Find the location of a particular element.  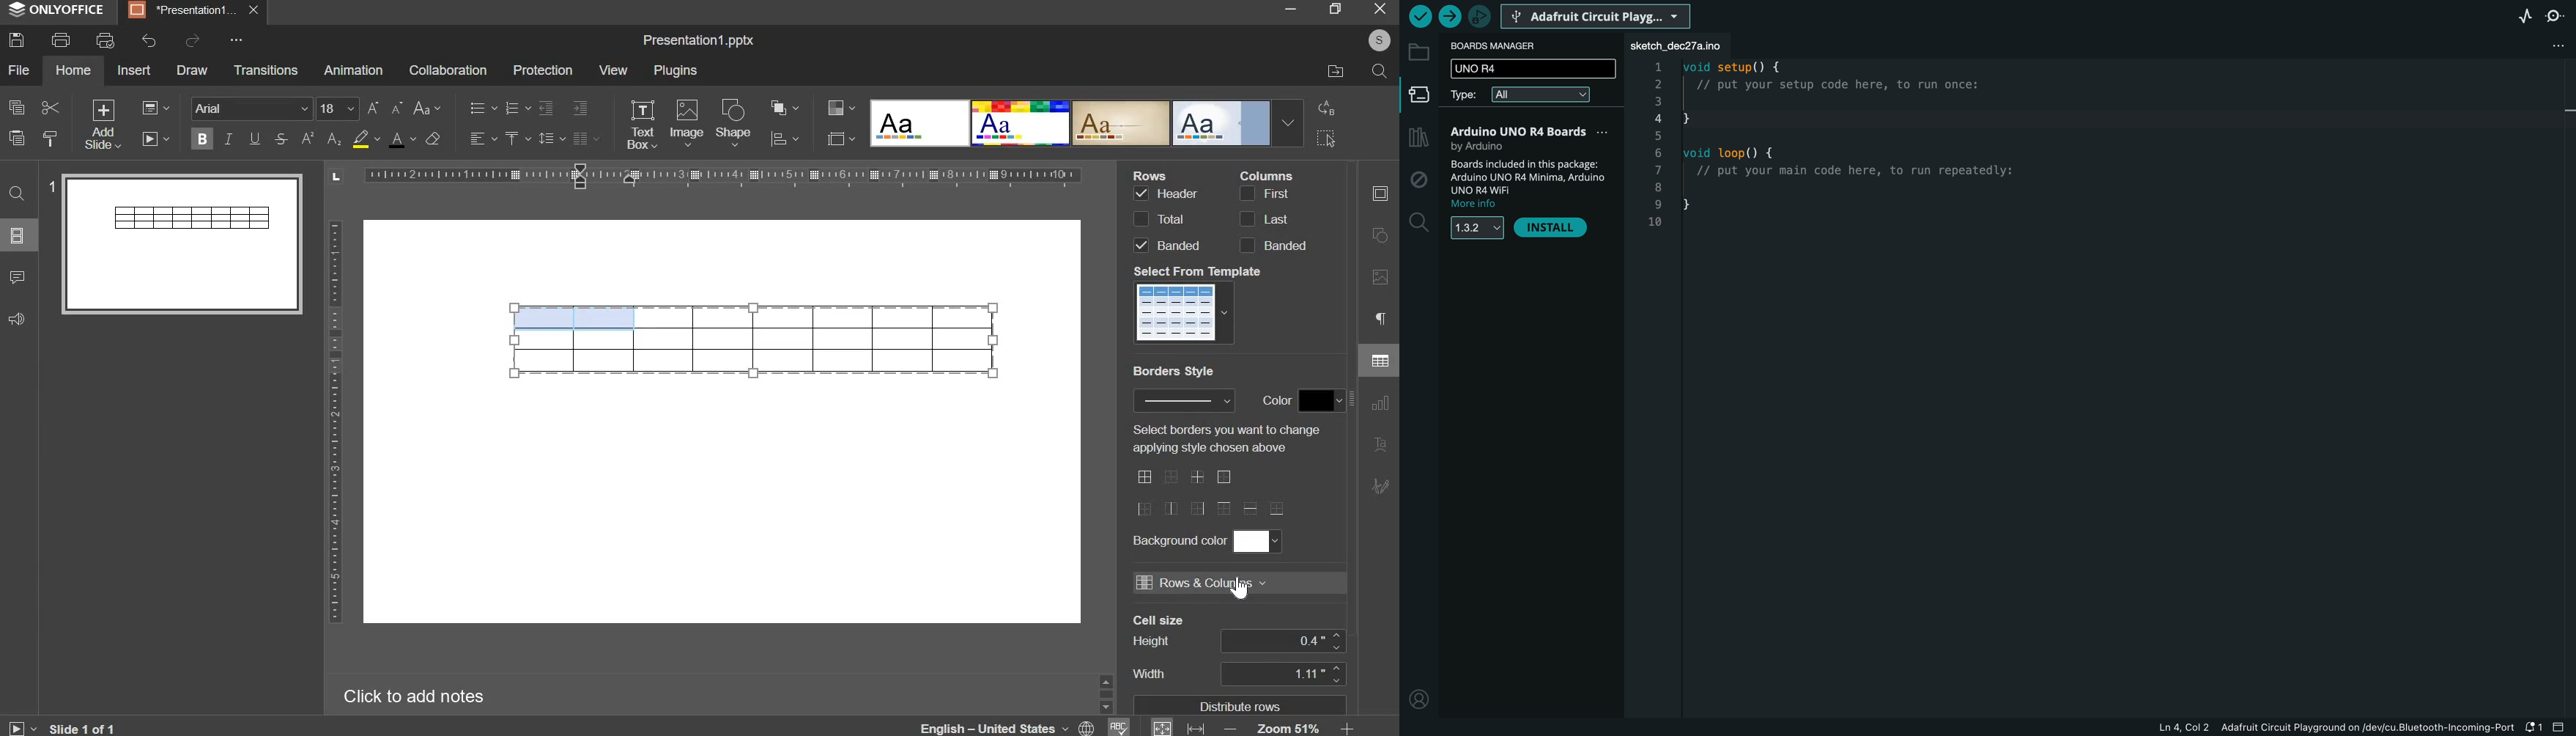

table is located at coordinates (754, 339).